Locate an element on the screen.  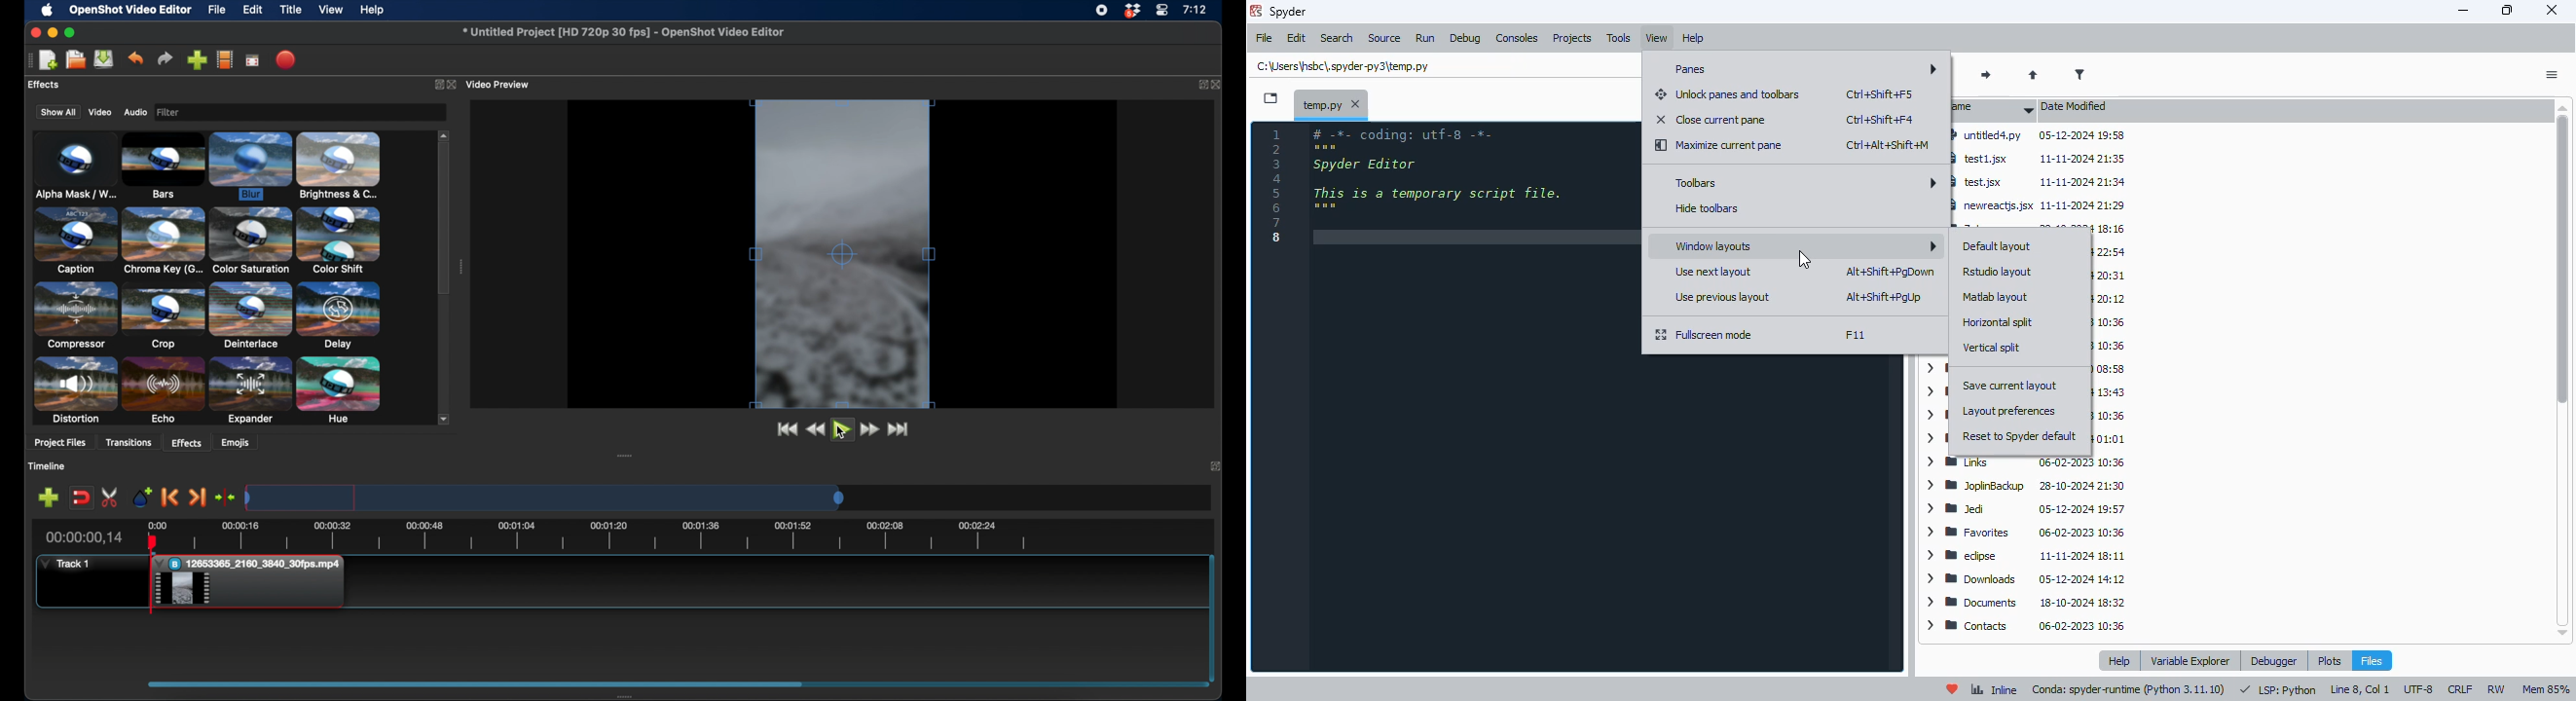
editor is located at coordinates (1470, 397).